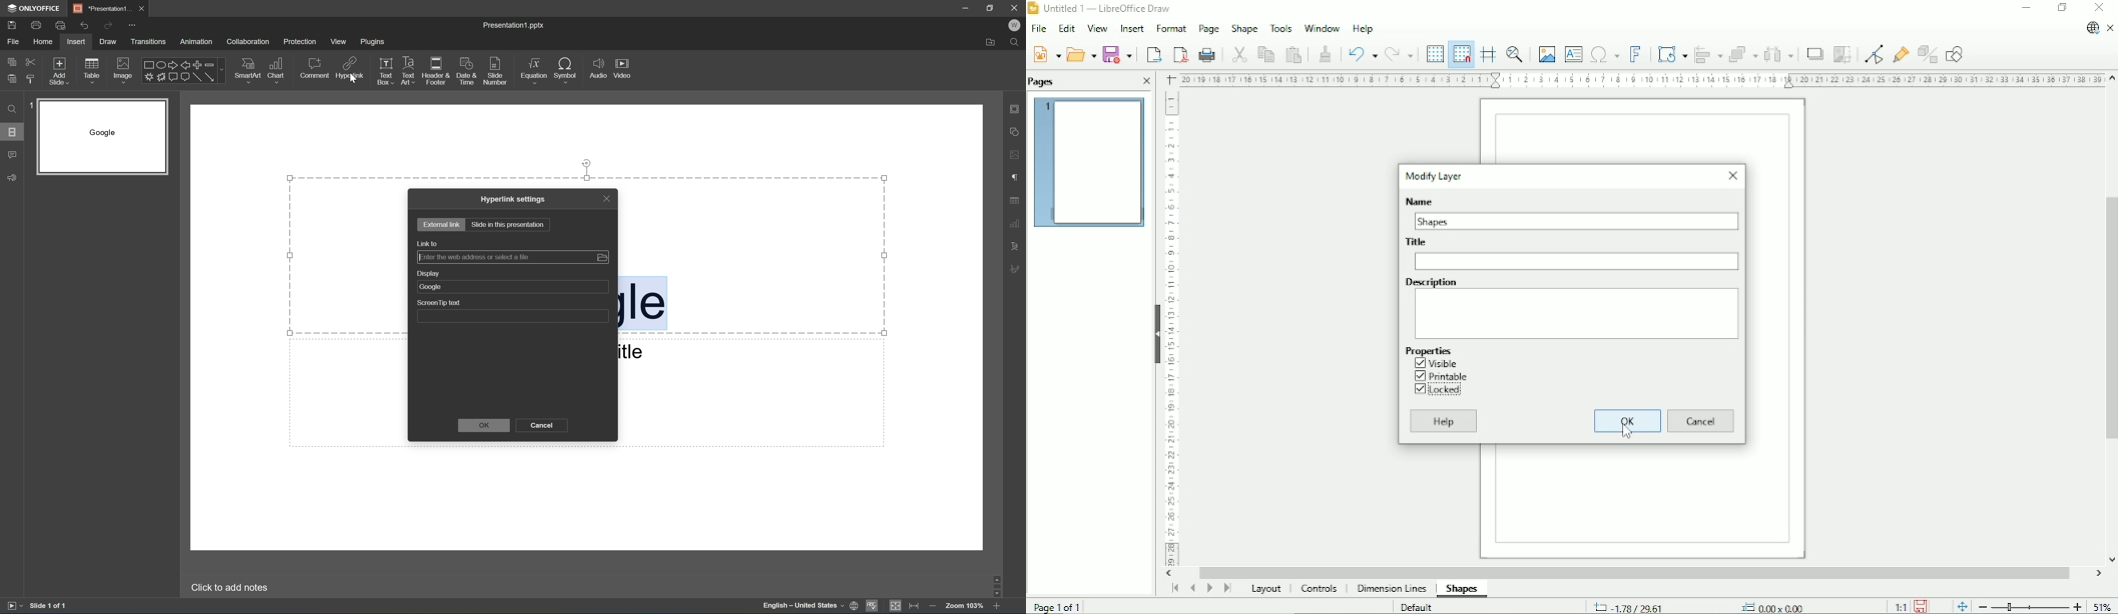 The image size is (2128, 616). Describe the element at coordinates (597, 66) in the screenshot. I see `Audio` at that location.